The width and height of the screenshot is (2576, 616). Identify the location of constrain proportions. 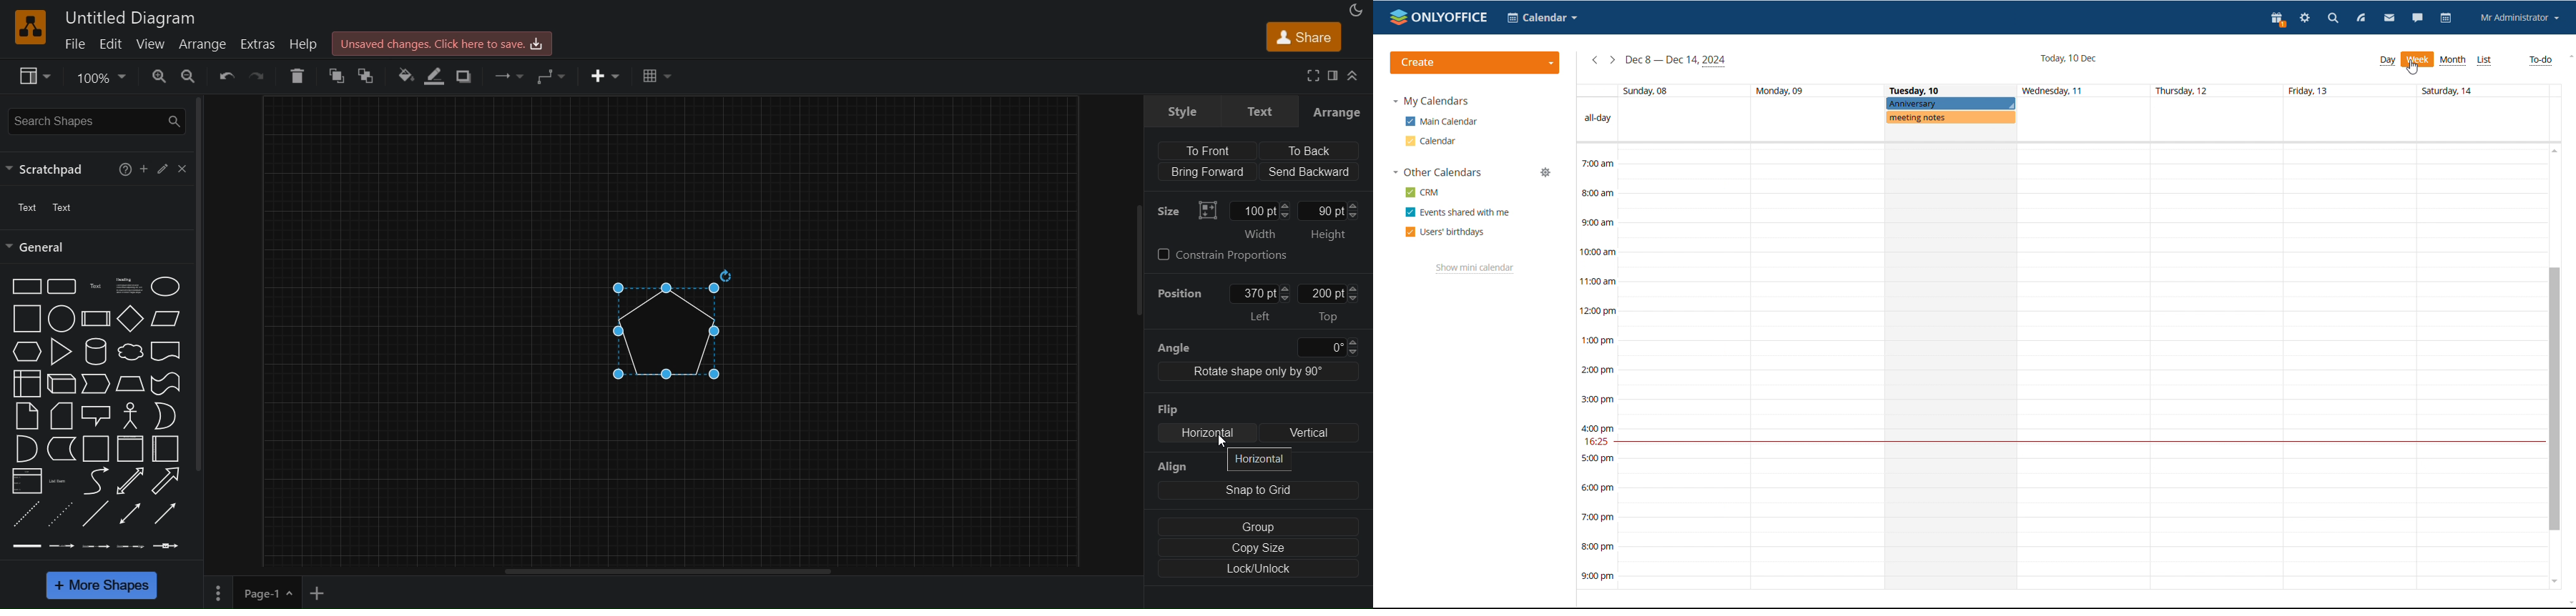
(1223, 255).